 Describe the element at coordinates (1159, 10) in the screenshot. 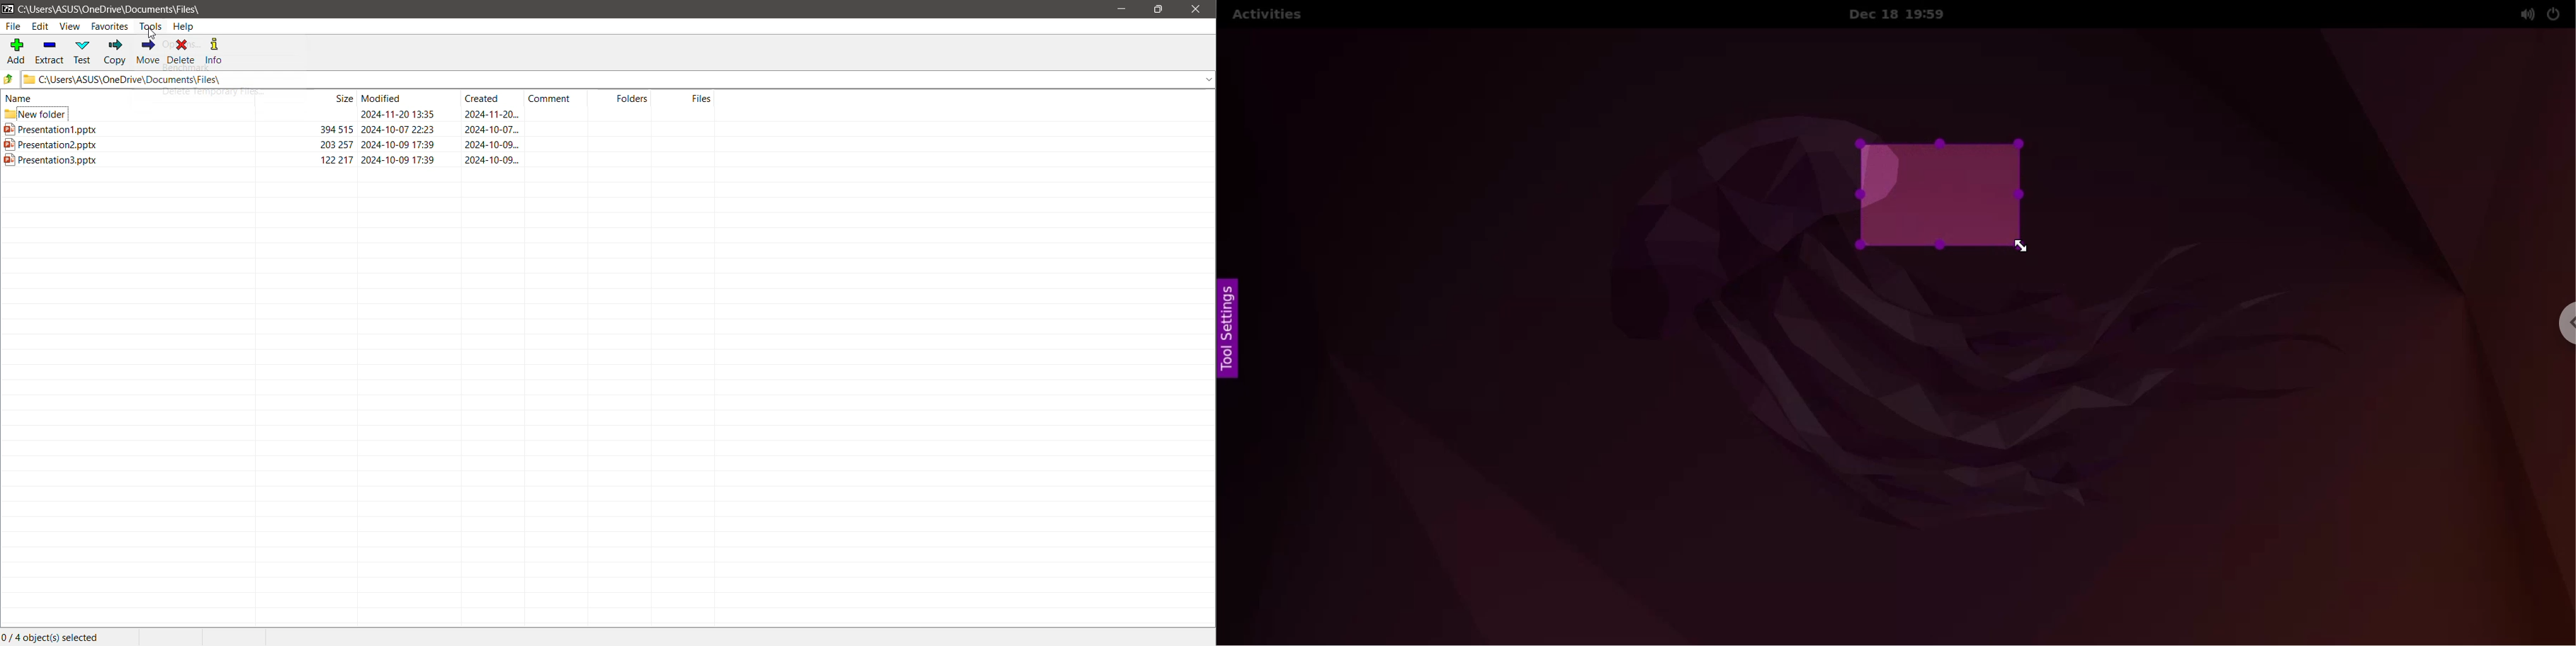

I see `Restore Down` at that location.